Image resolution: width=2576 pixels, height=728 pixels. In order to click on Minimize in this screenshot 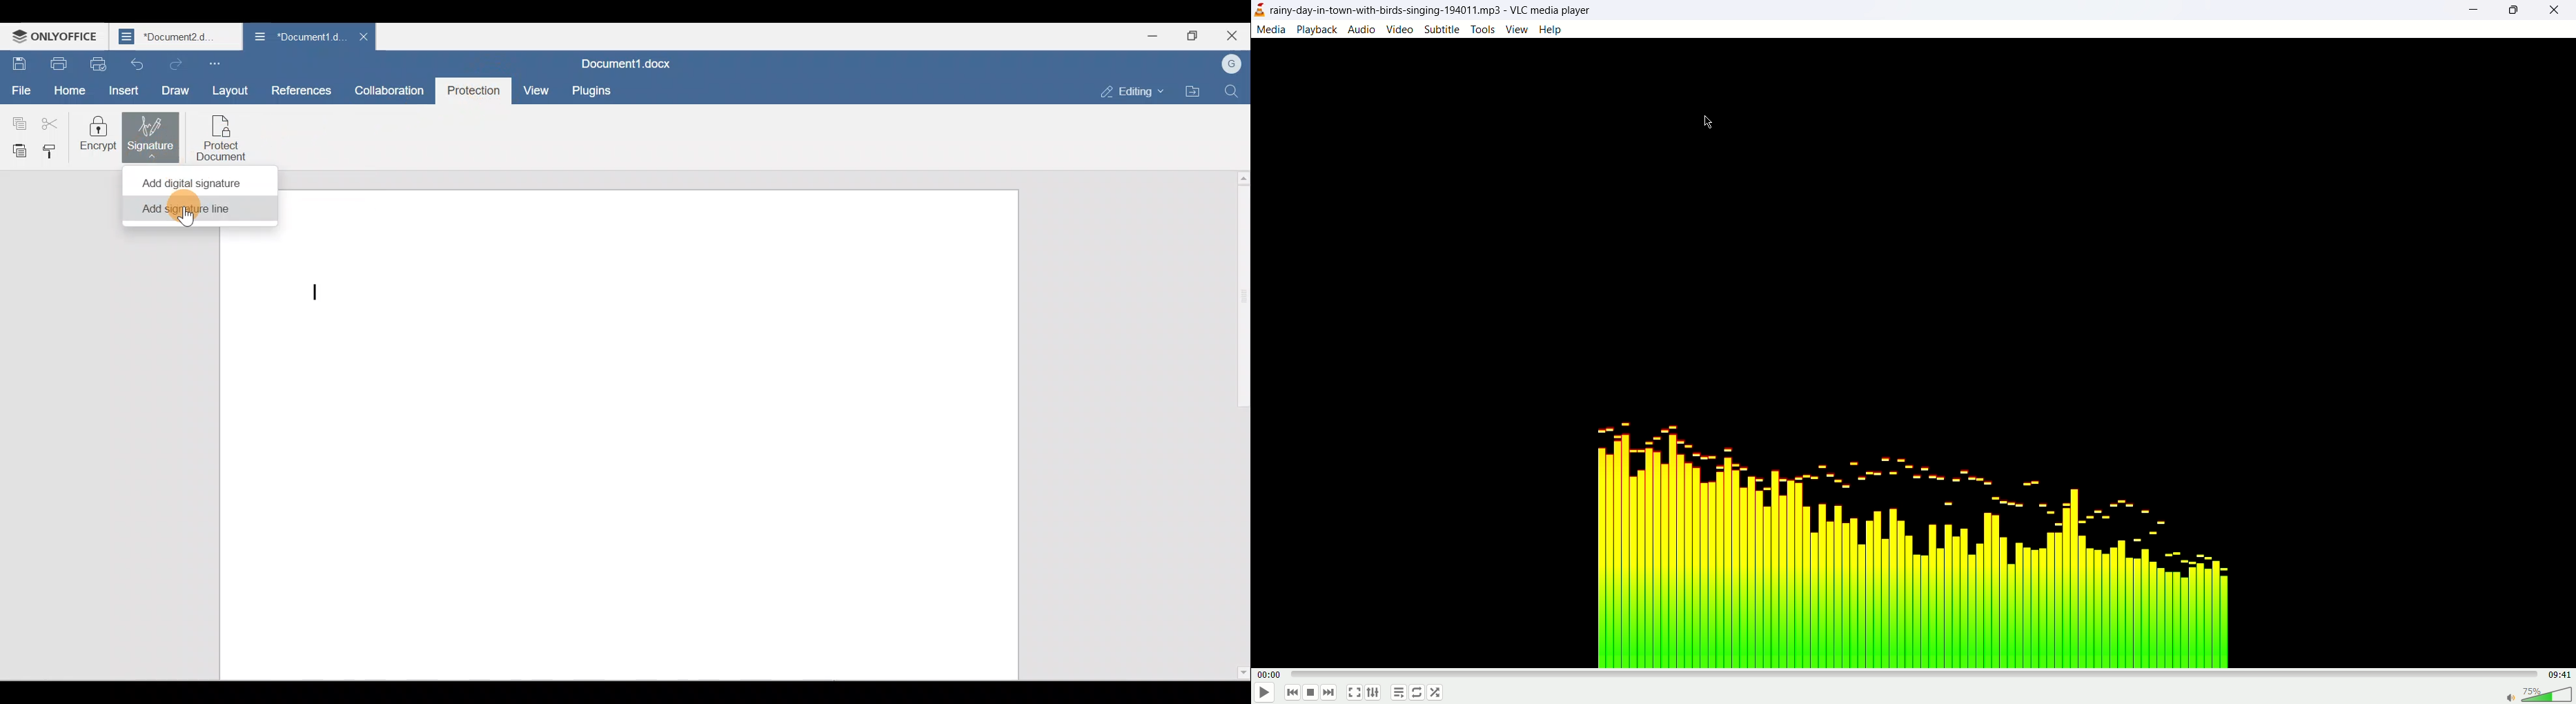, I will do `click(1143, 35)`.